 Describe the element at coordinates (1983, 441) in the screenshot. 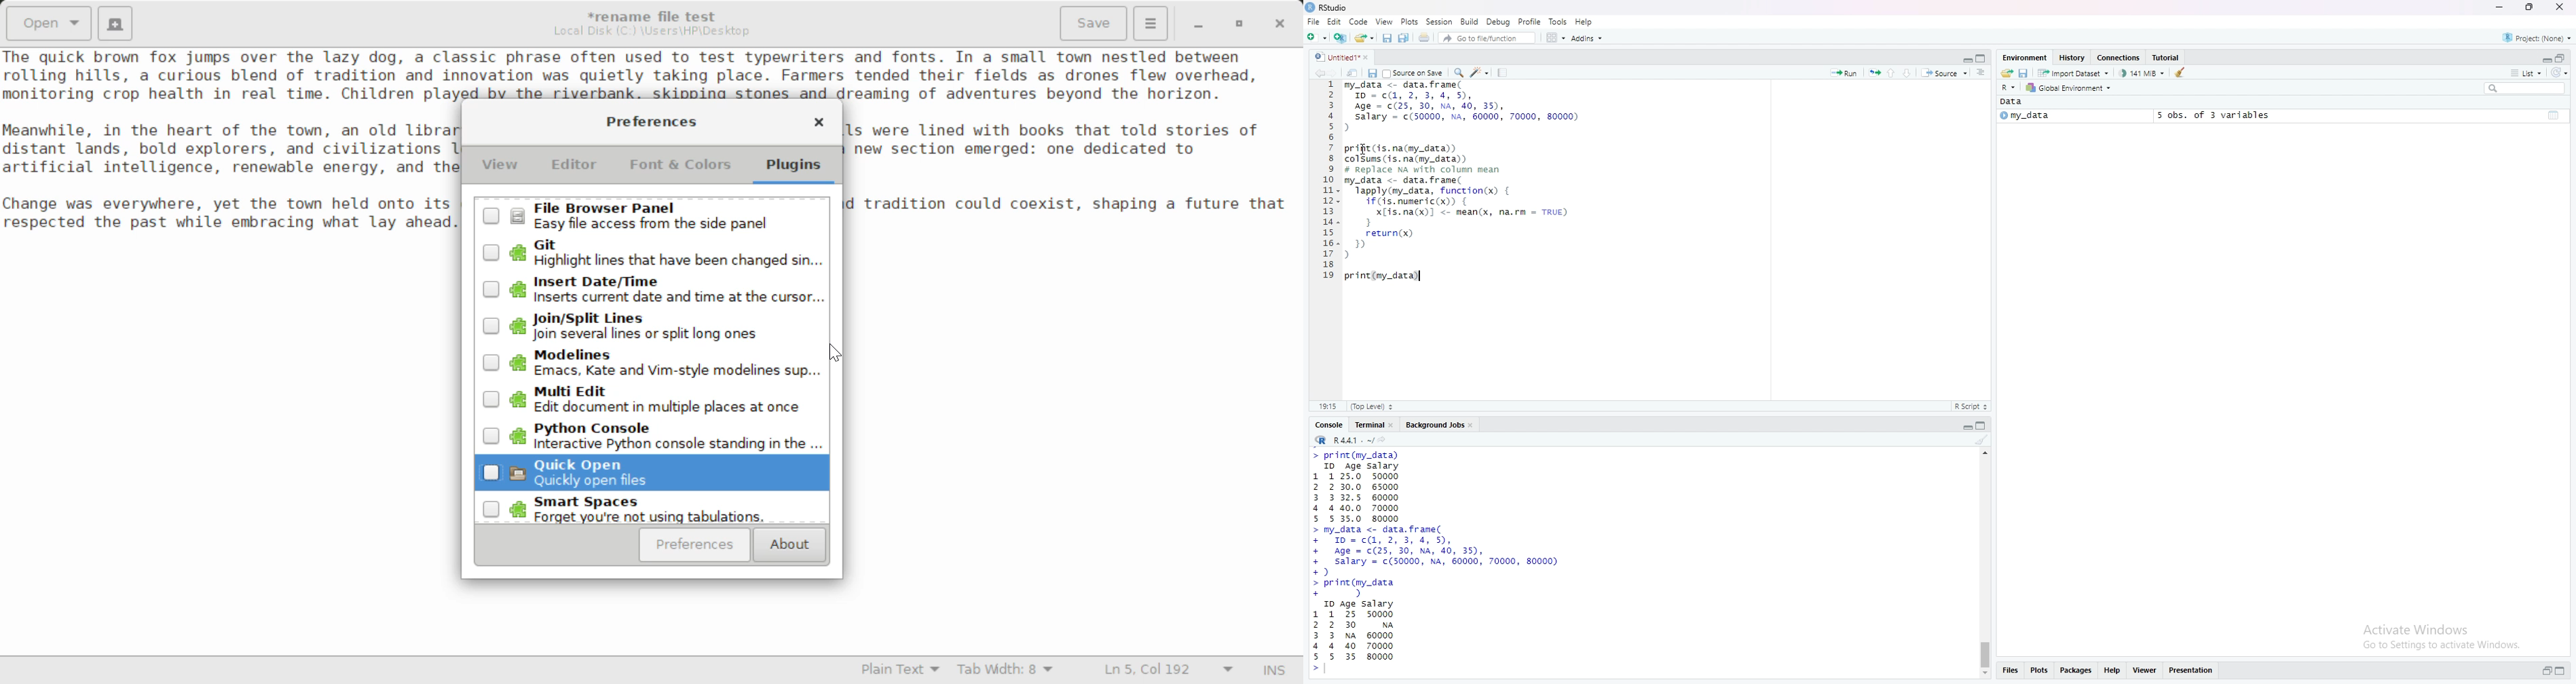

I see `clear console` at that location.